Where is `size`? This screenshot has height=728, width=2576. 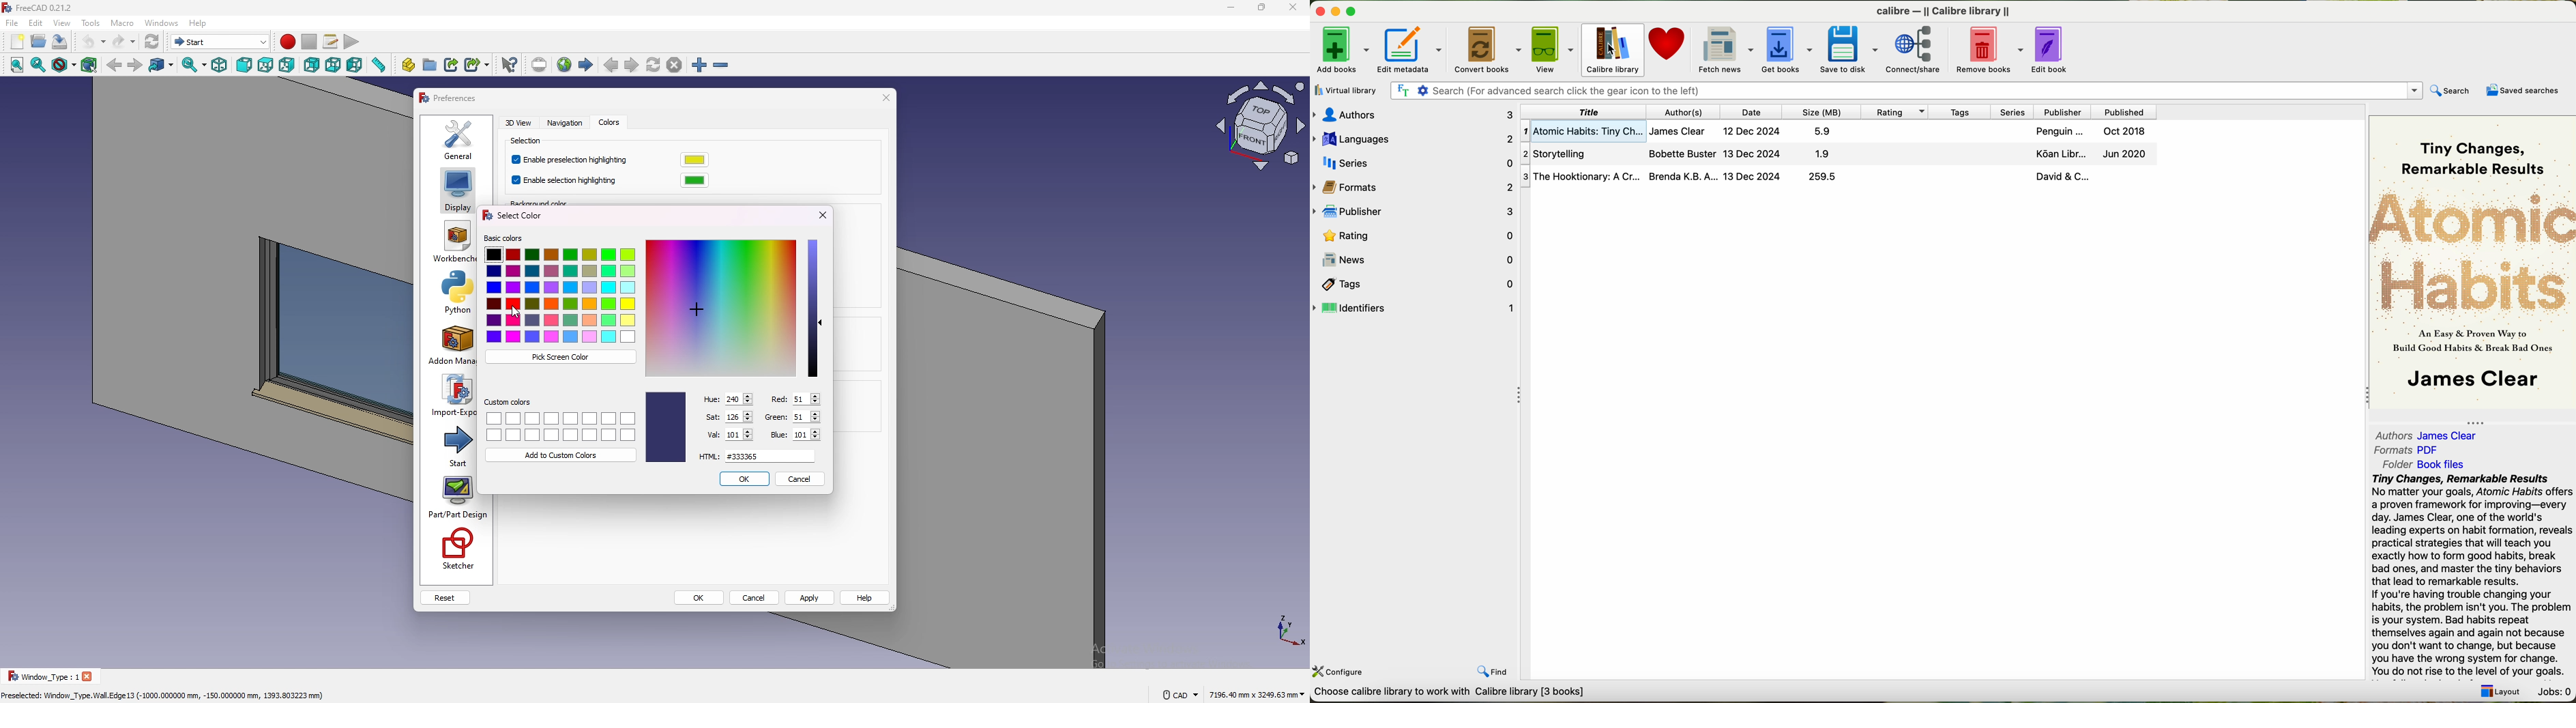
size is located at coordinates (1820, 112).